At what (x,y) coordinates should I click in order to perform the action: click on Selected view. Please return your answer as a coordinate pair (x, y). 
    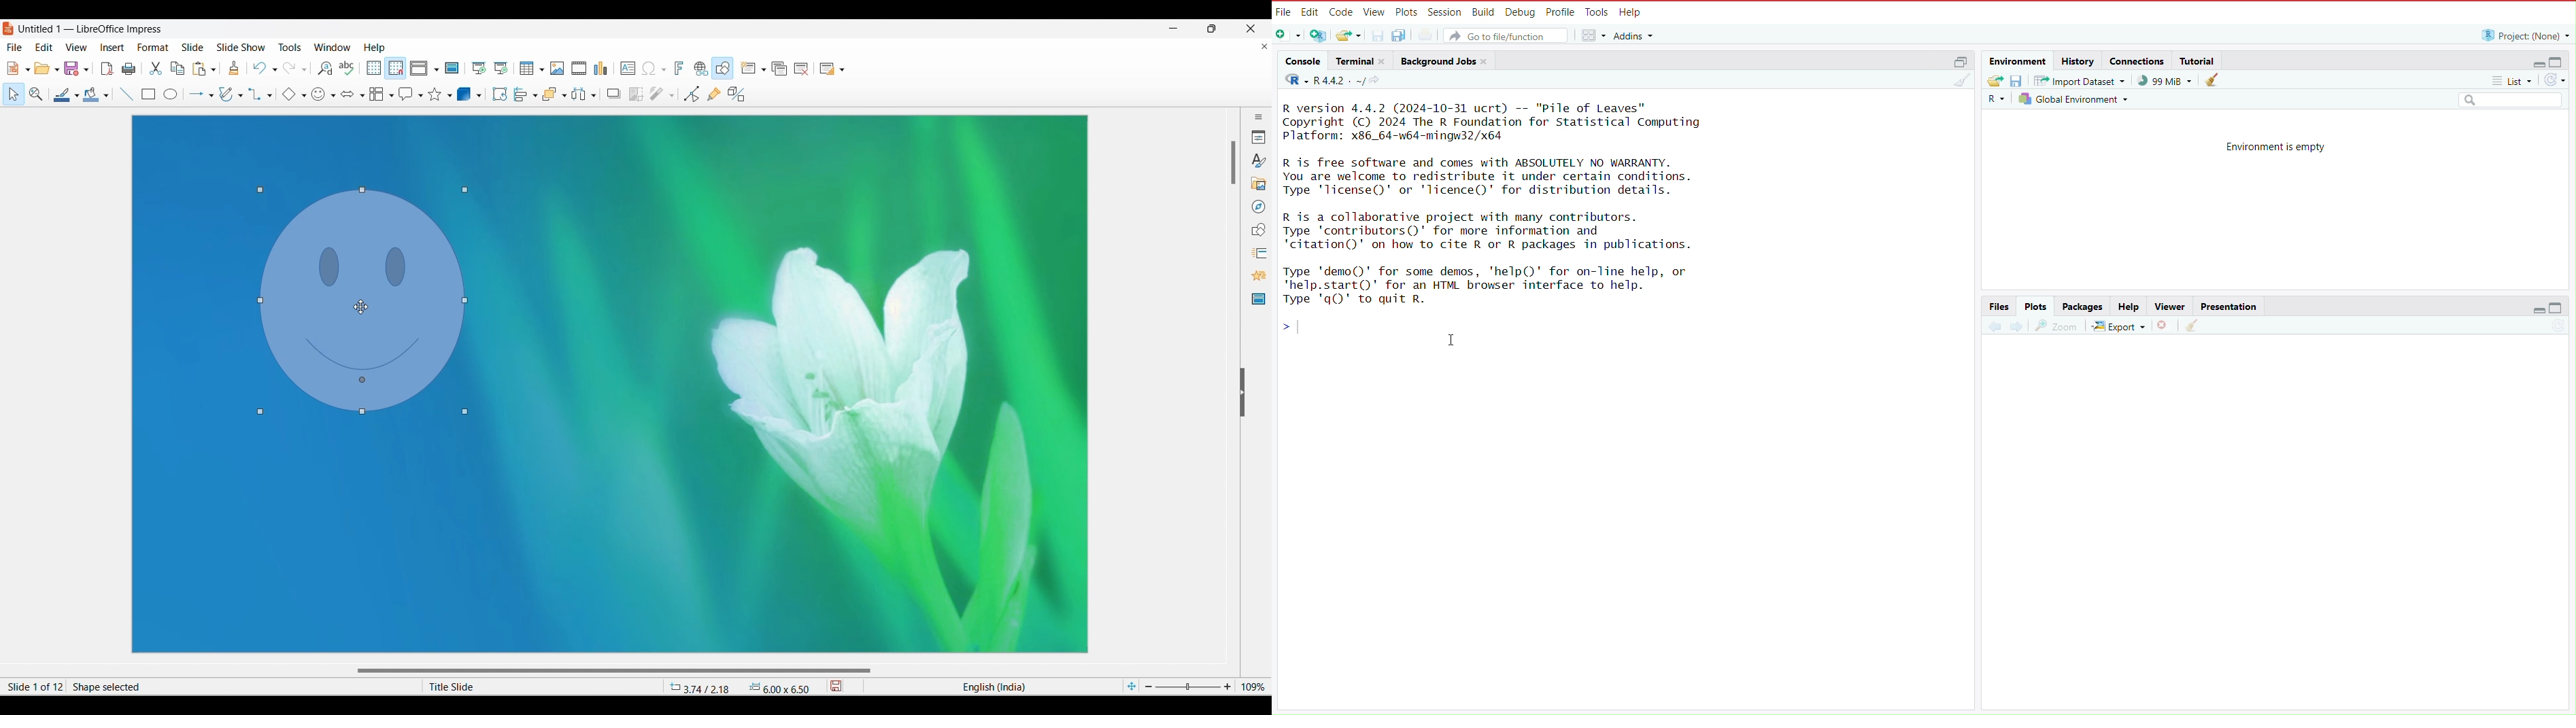
    Looking at the image, I should click on (419, 68).